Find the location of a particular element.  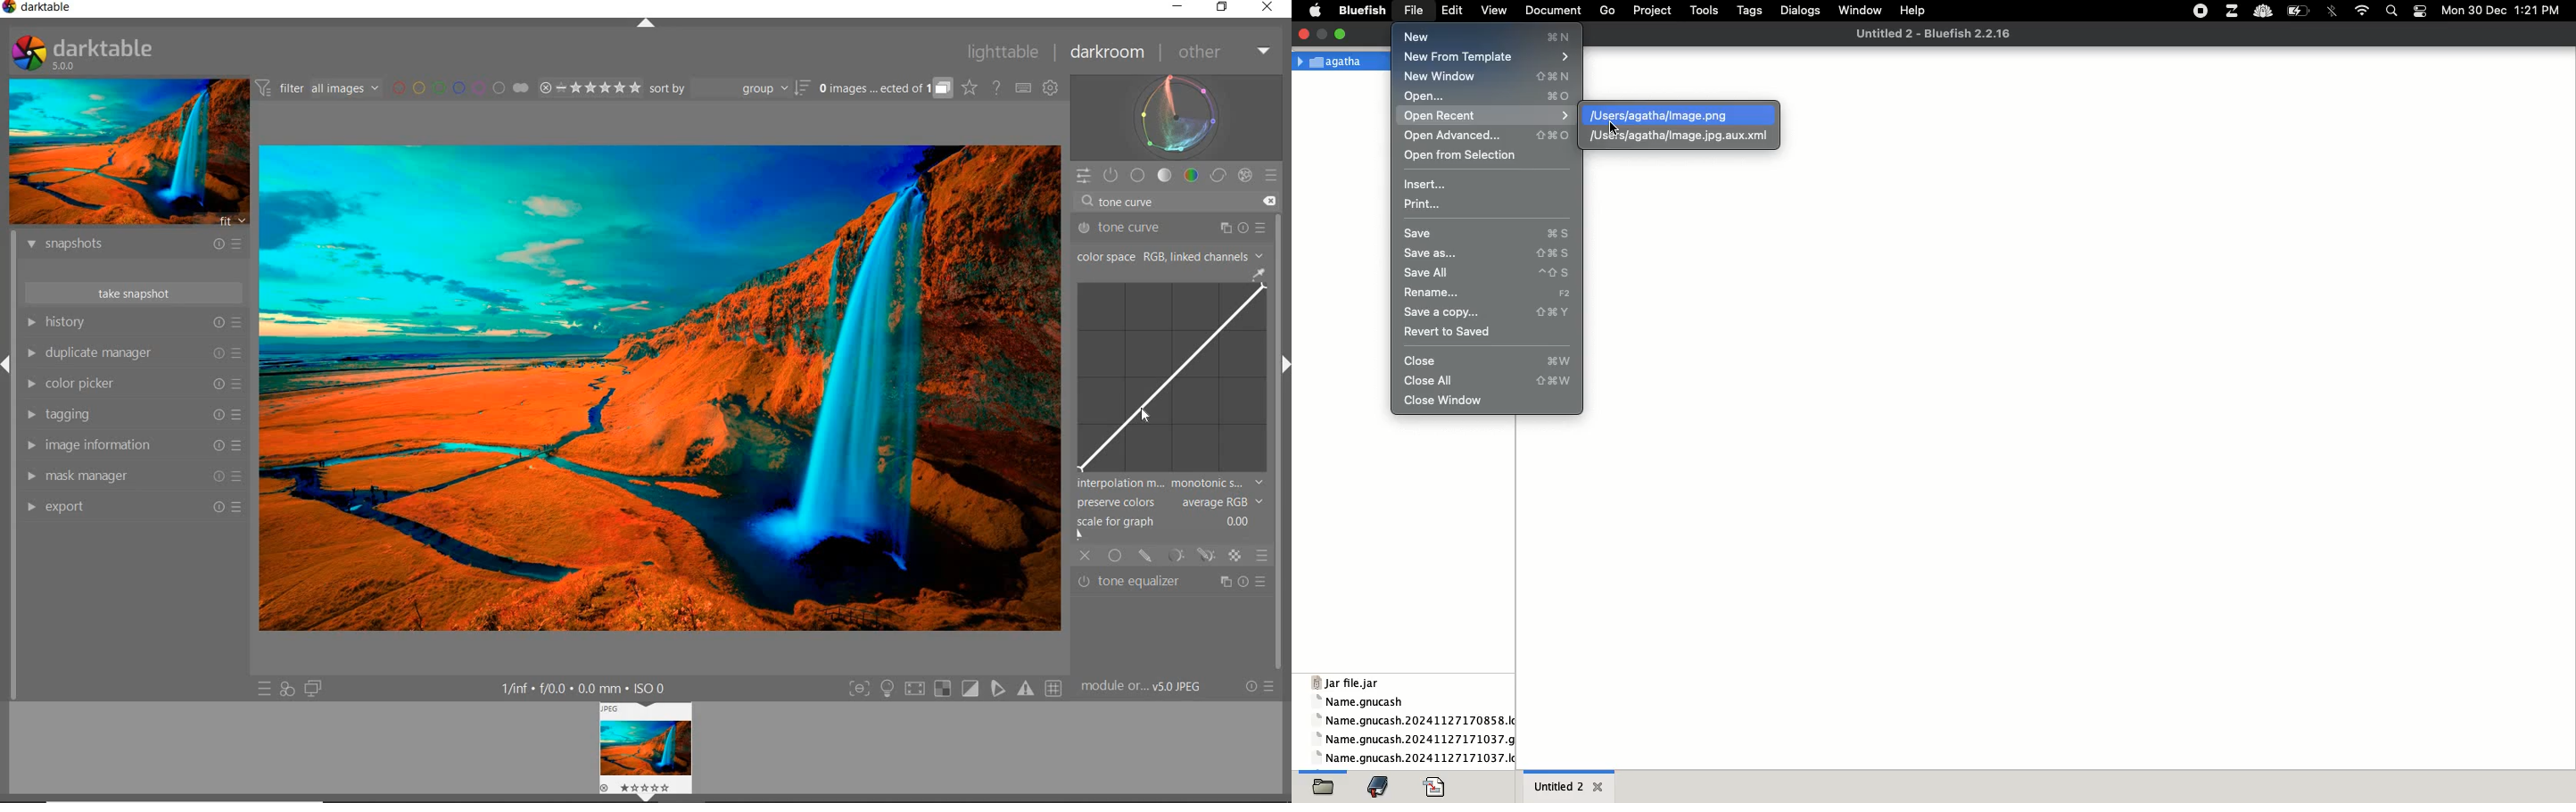

preset is located at coordinates (1273, 173).